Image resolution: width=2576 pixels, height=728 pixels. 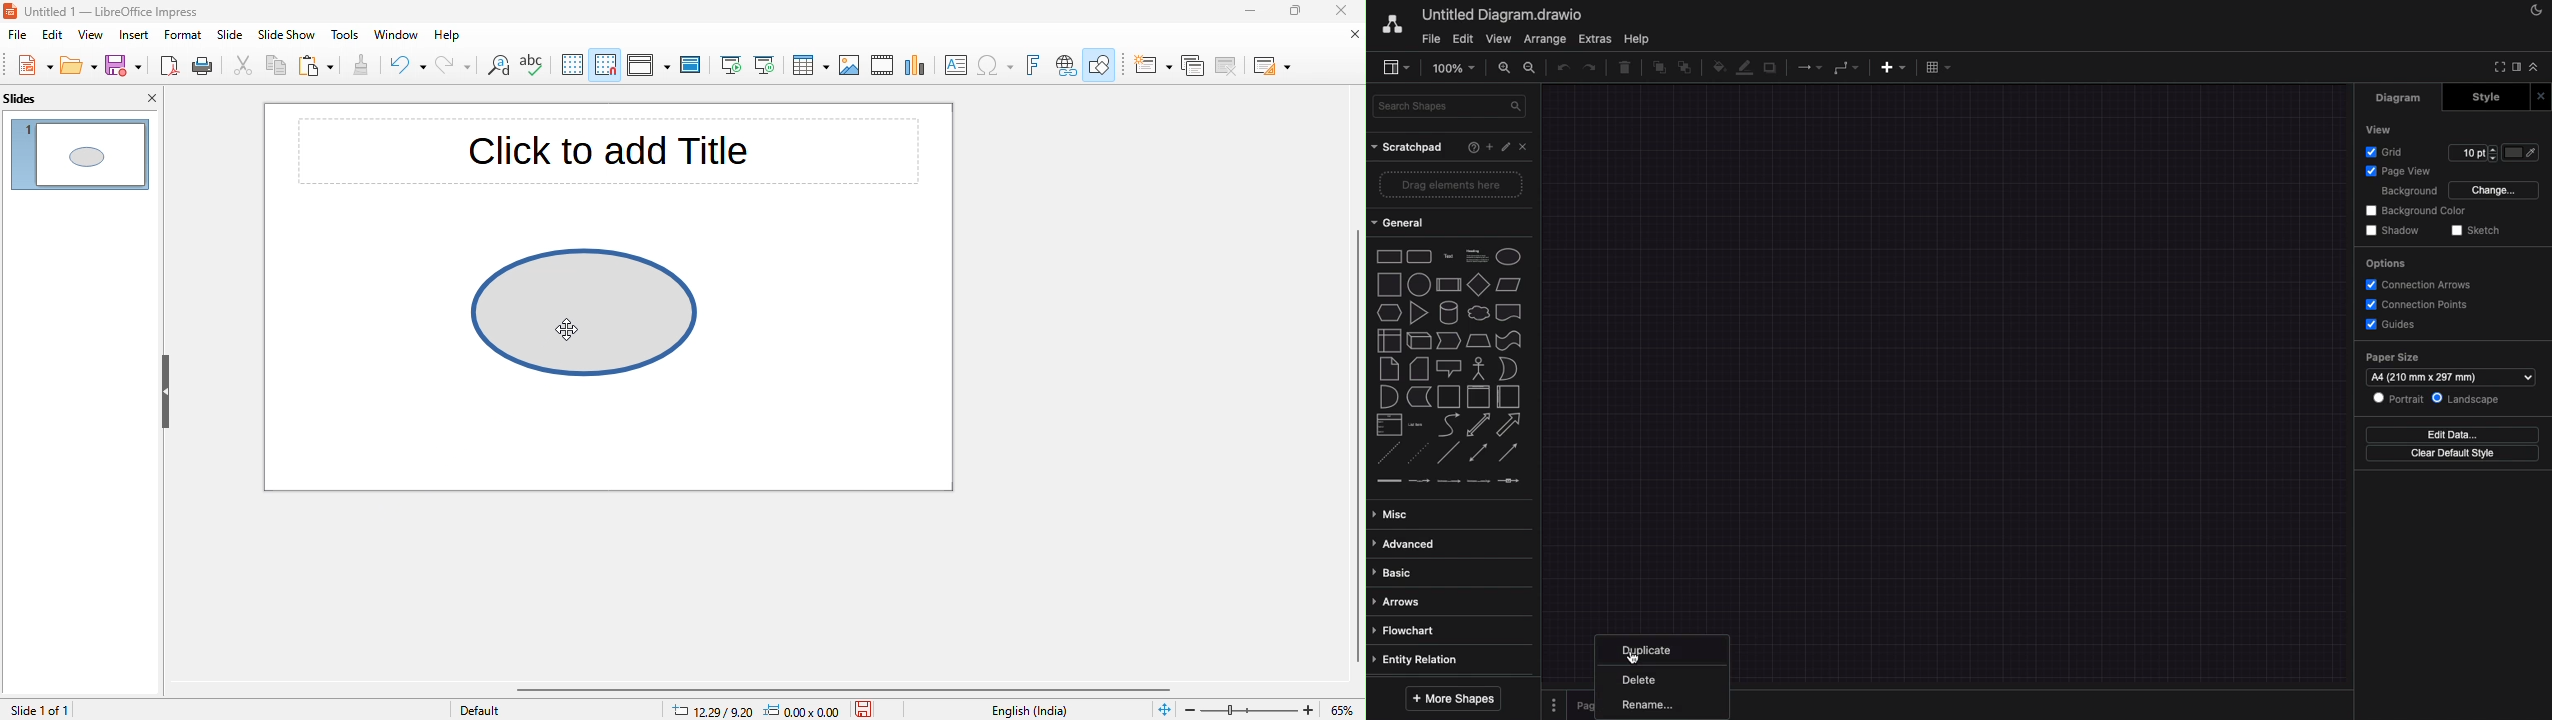 I want to click on extras, so click(x=1593, y=38).